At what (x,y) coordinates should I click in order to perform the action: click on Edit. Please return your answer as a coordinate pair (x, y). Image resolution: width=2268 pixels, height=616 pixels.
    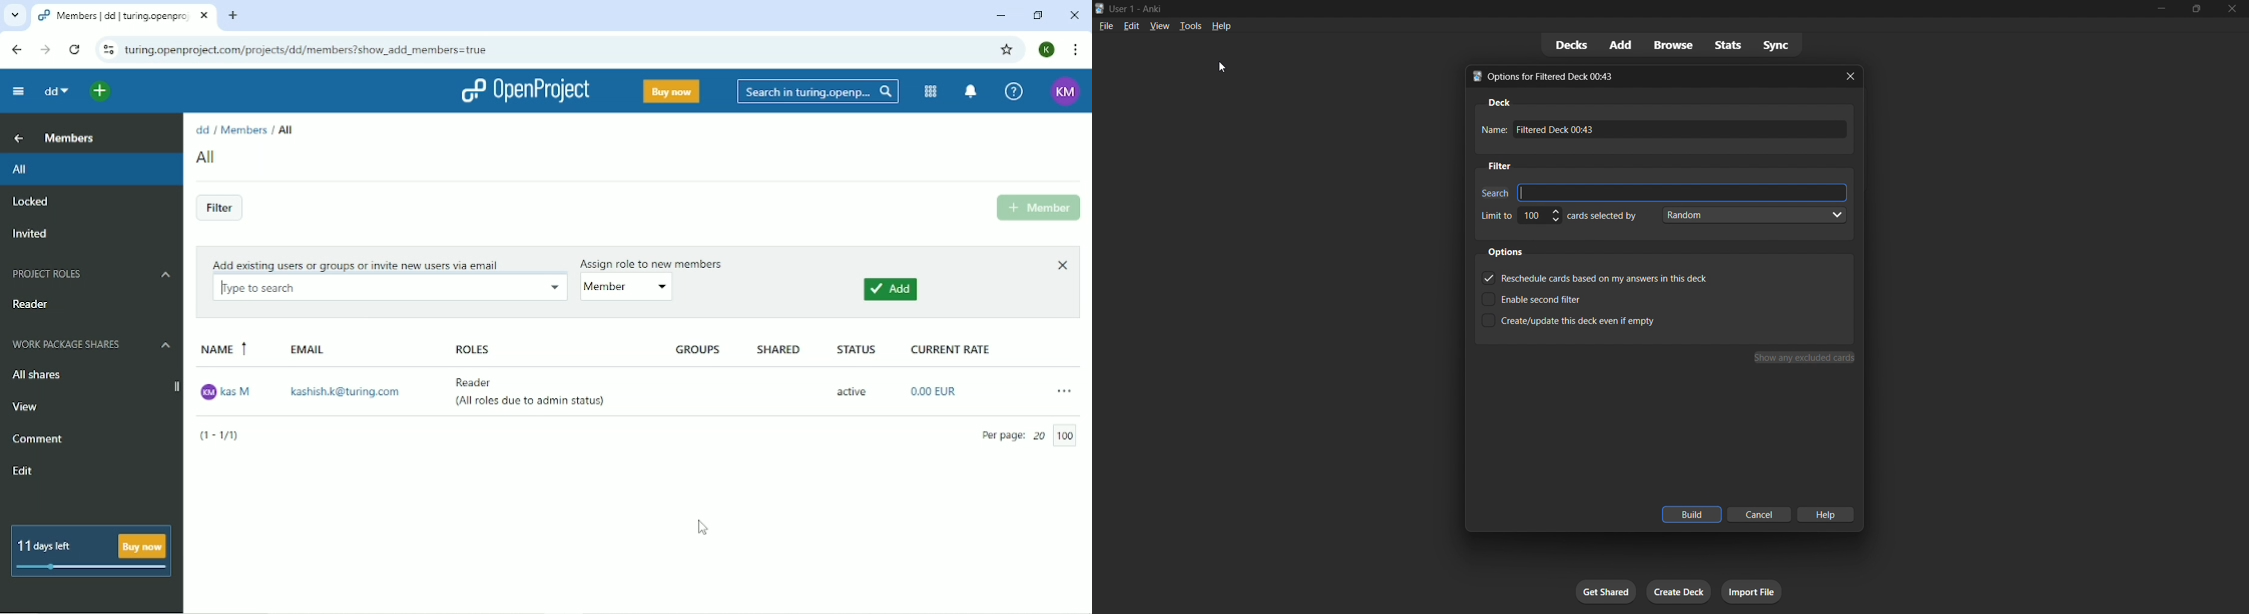
    Looking at the image, I should click on (25, 472).